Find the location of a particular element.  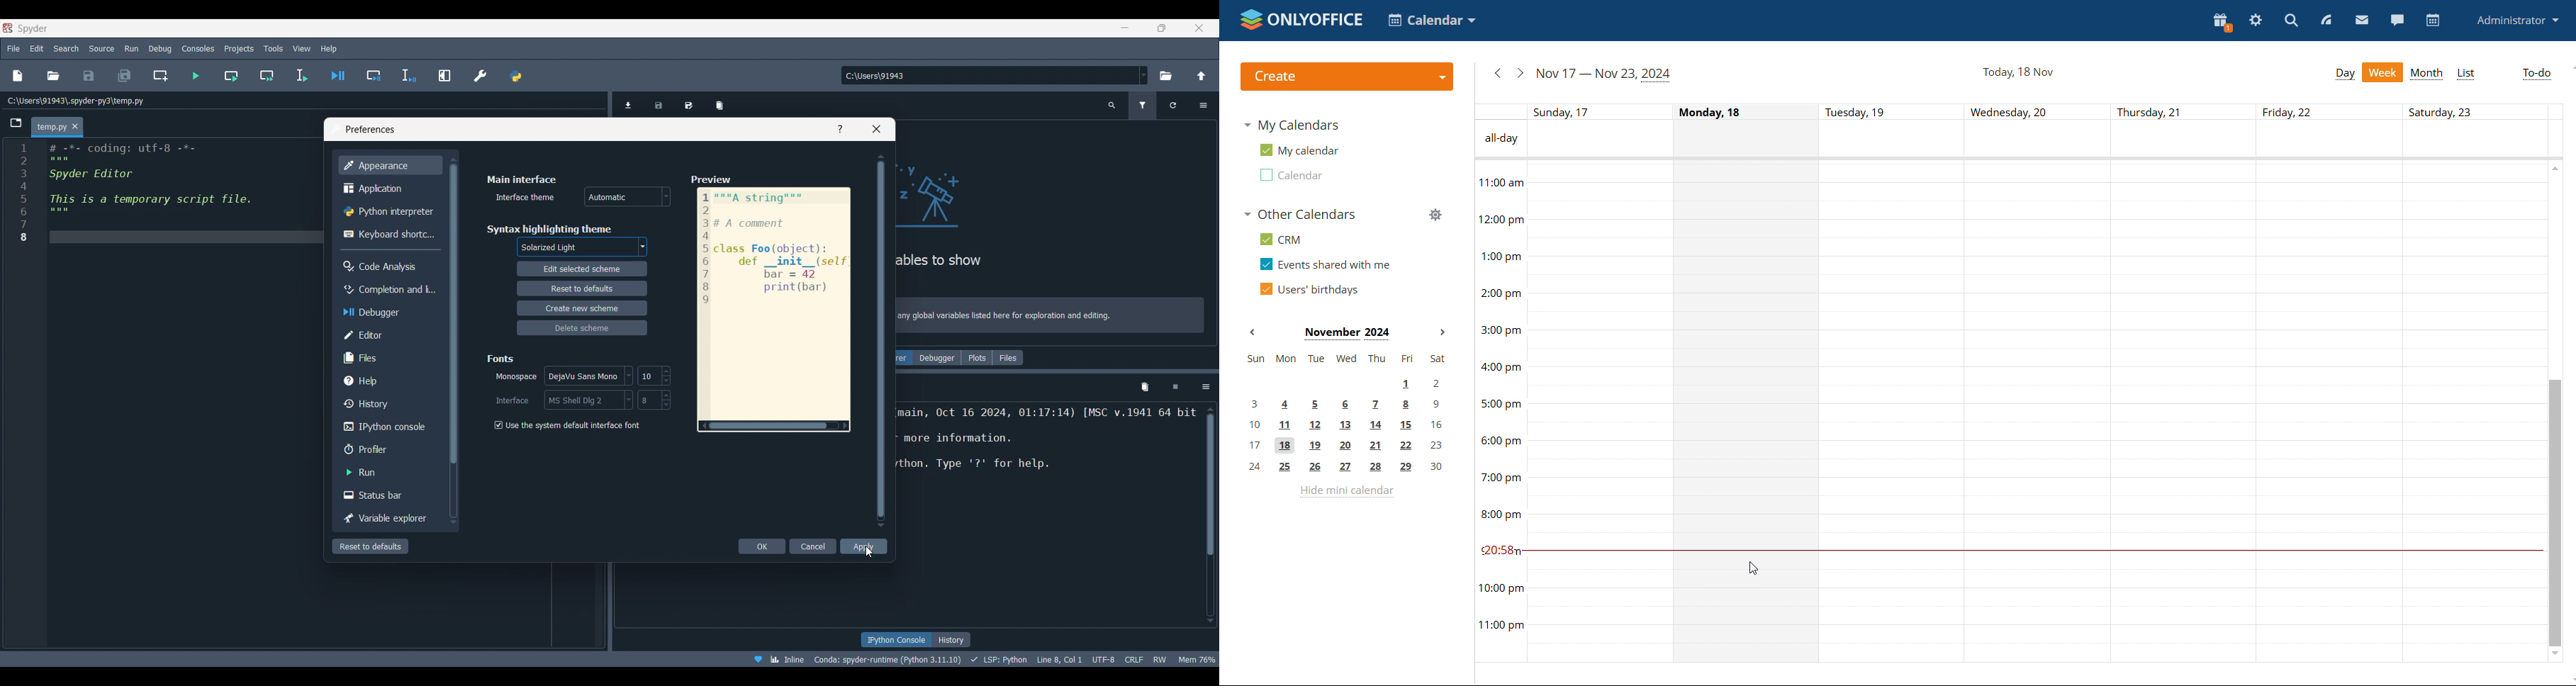

Edit menu is located at coordinates (37, 48).